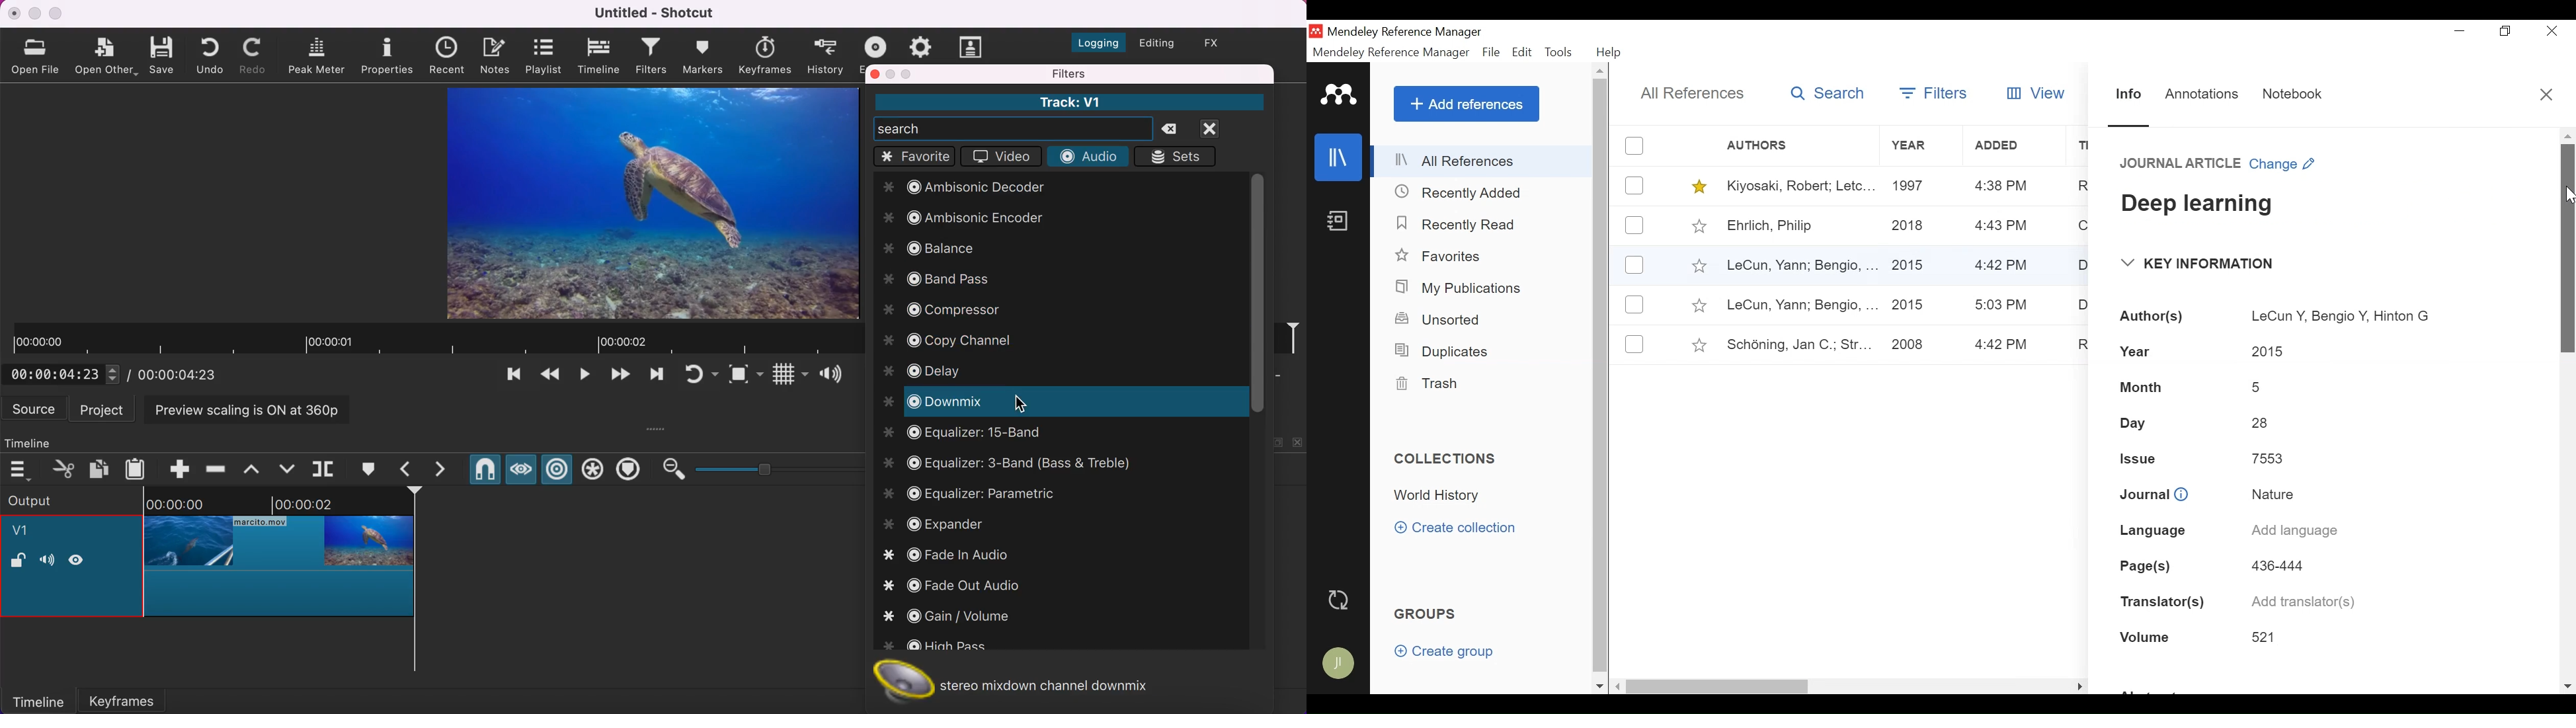 Image resolution: width=2576 pixels, height=728 pixels. What do you see at coordinates (1451, 654) in the screenshot?
I see `Create group` at bounding box center [1451, 654].